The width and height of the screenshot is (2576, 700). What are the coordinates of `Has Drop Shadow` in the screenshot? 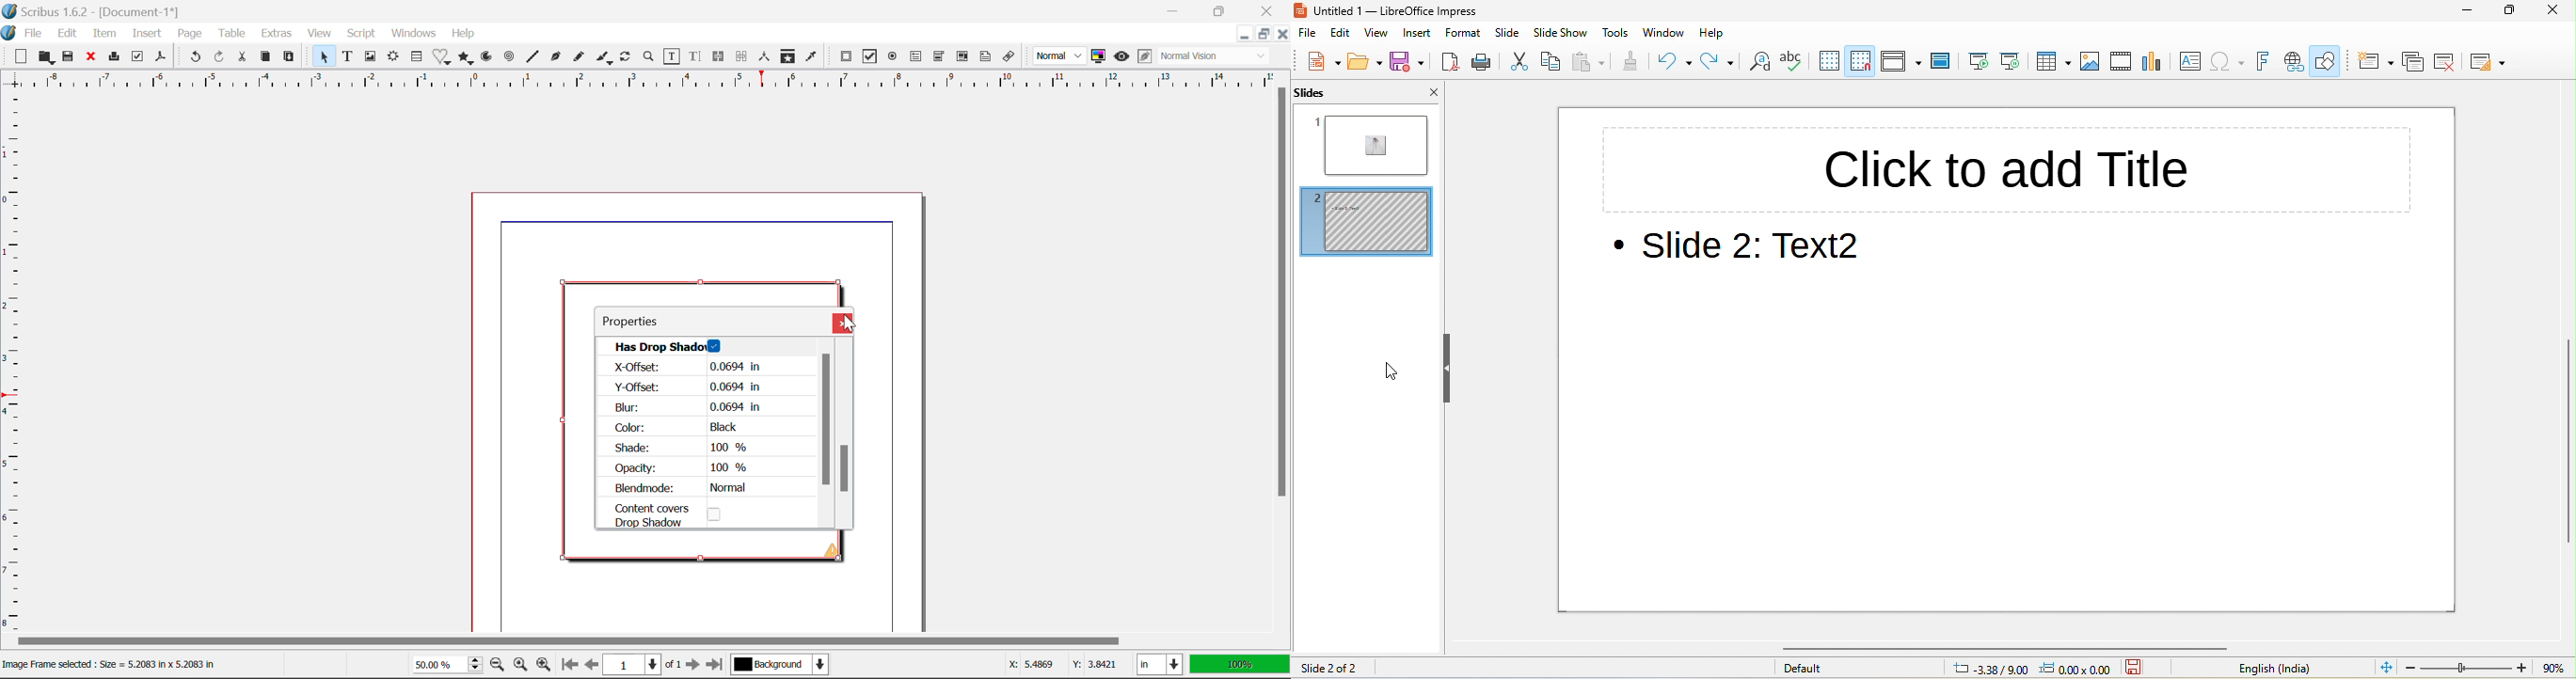 It's located at (709, 347).